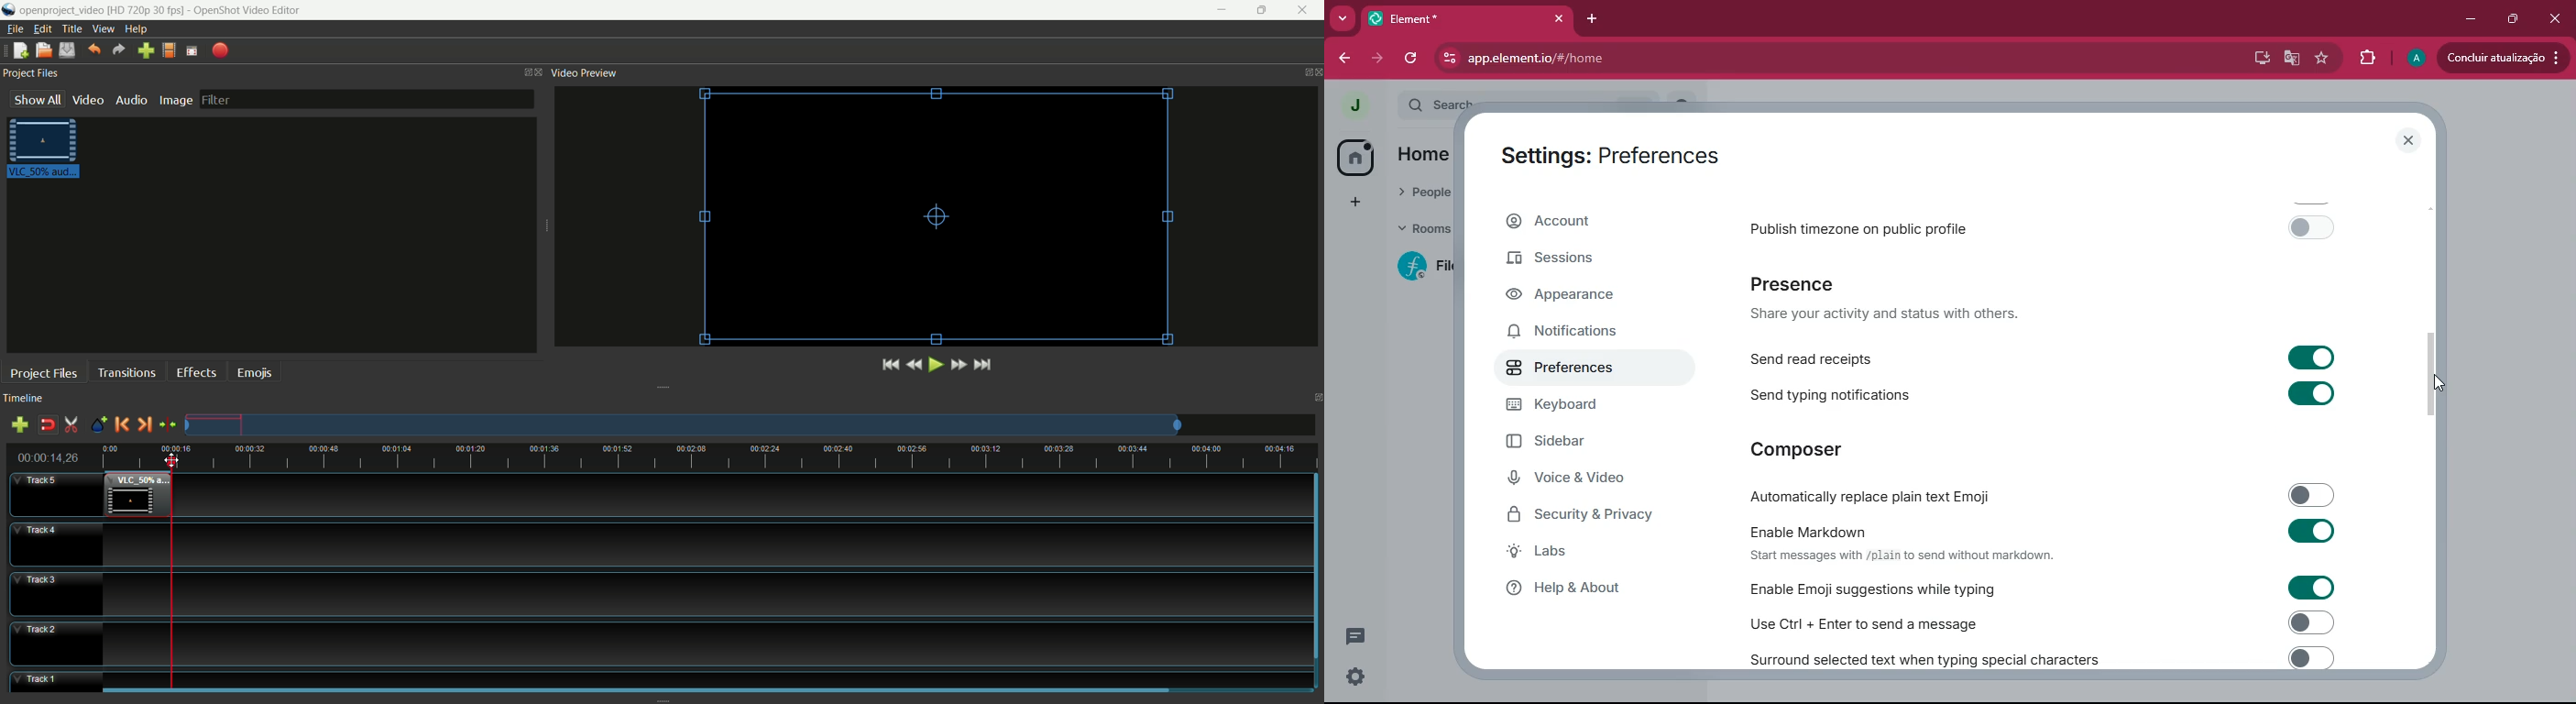 Image resolution: width=2576 pixels, height=728 pixels. Describe the element at coordinates (2035, 622) in the screenshot. I see `use ctrl enter` at that location.